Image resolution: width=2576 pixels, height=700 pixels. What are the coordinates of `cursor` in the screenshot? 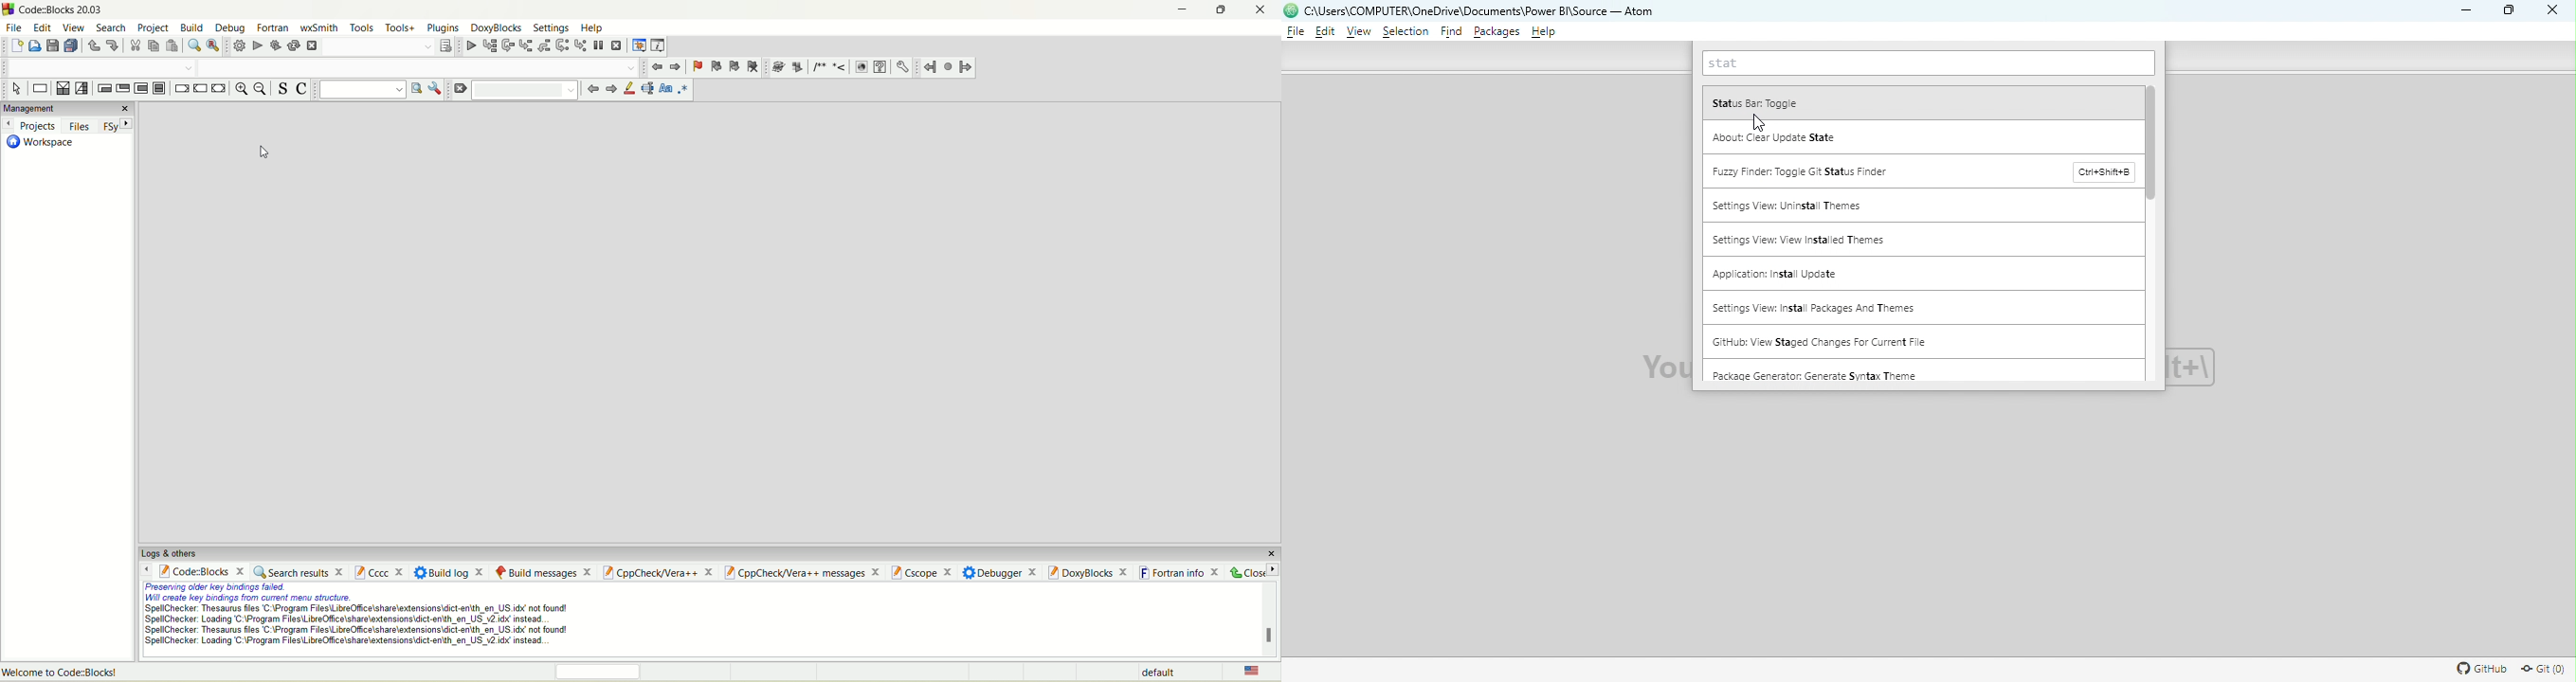 It's located at (1763, 124).